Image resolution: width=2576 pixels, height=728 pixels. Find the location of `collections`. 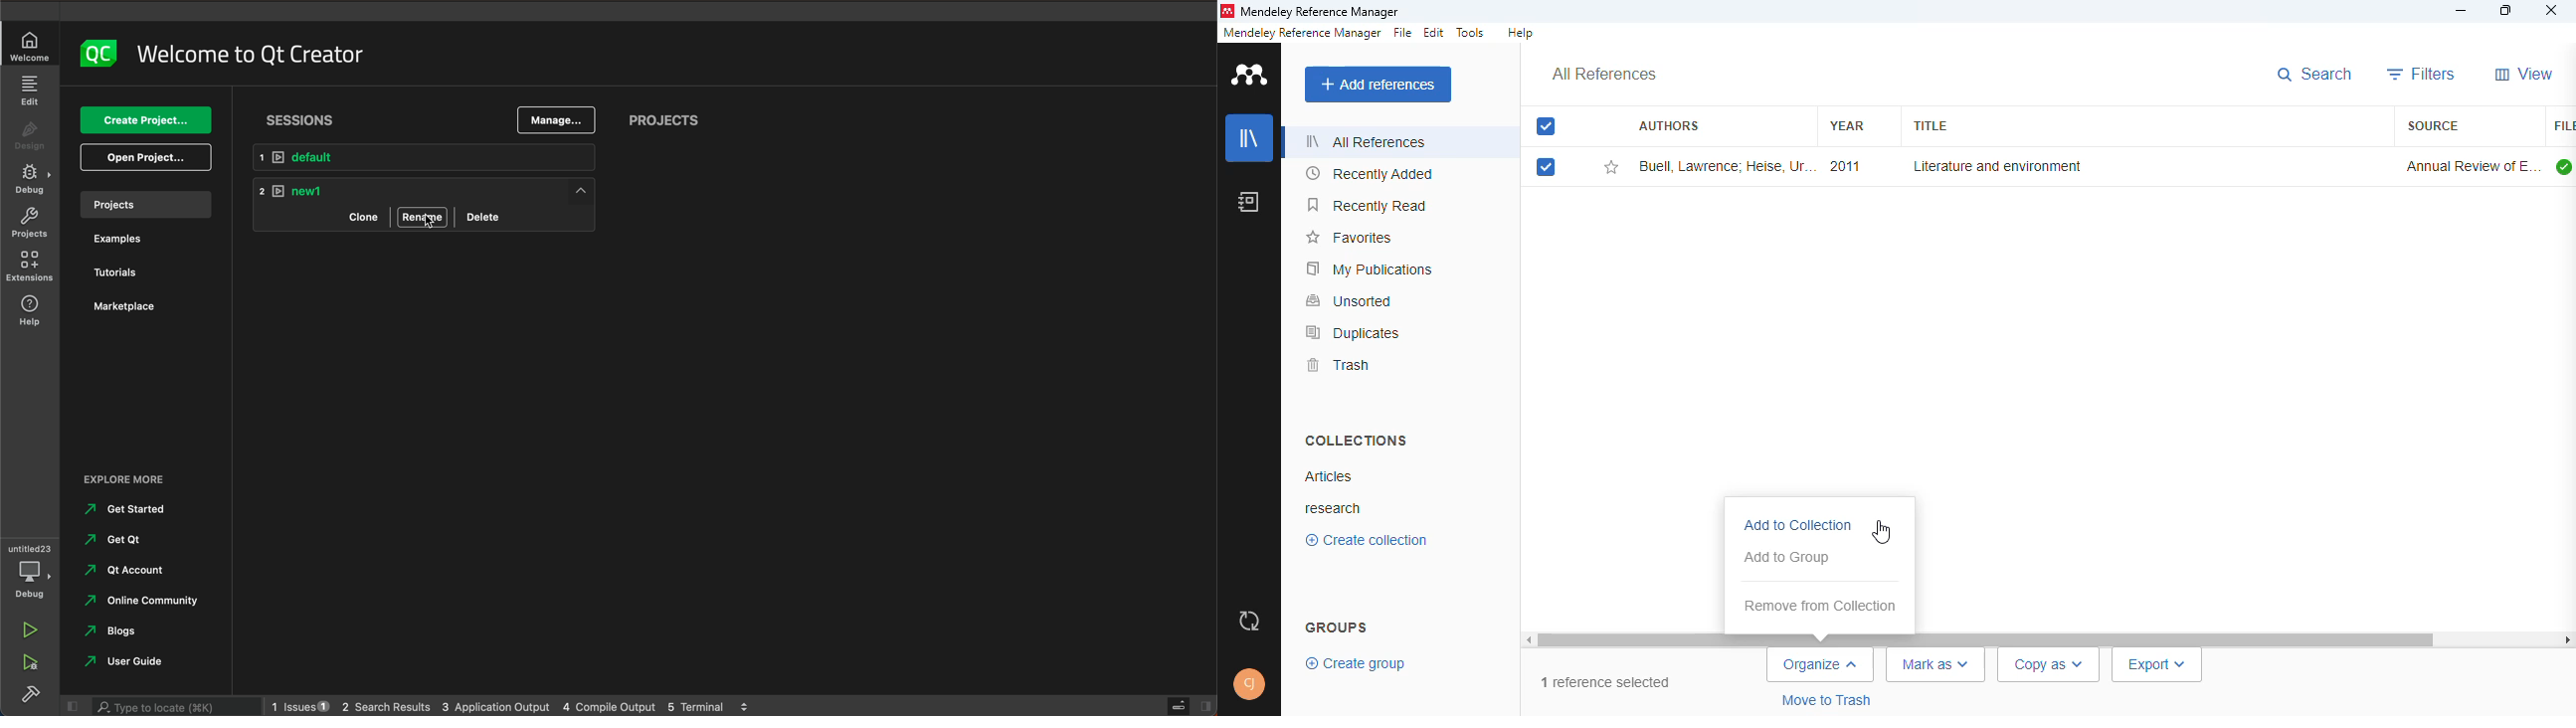

collections is located at coordinates (1358, 441).